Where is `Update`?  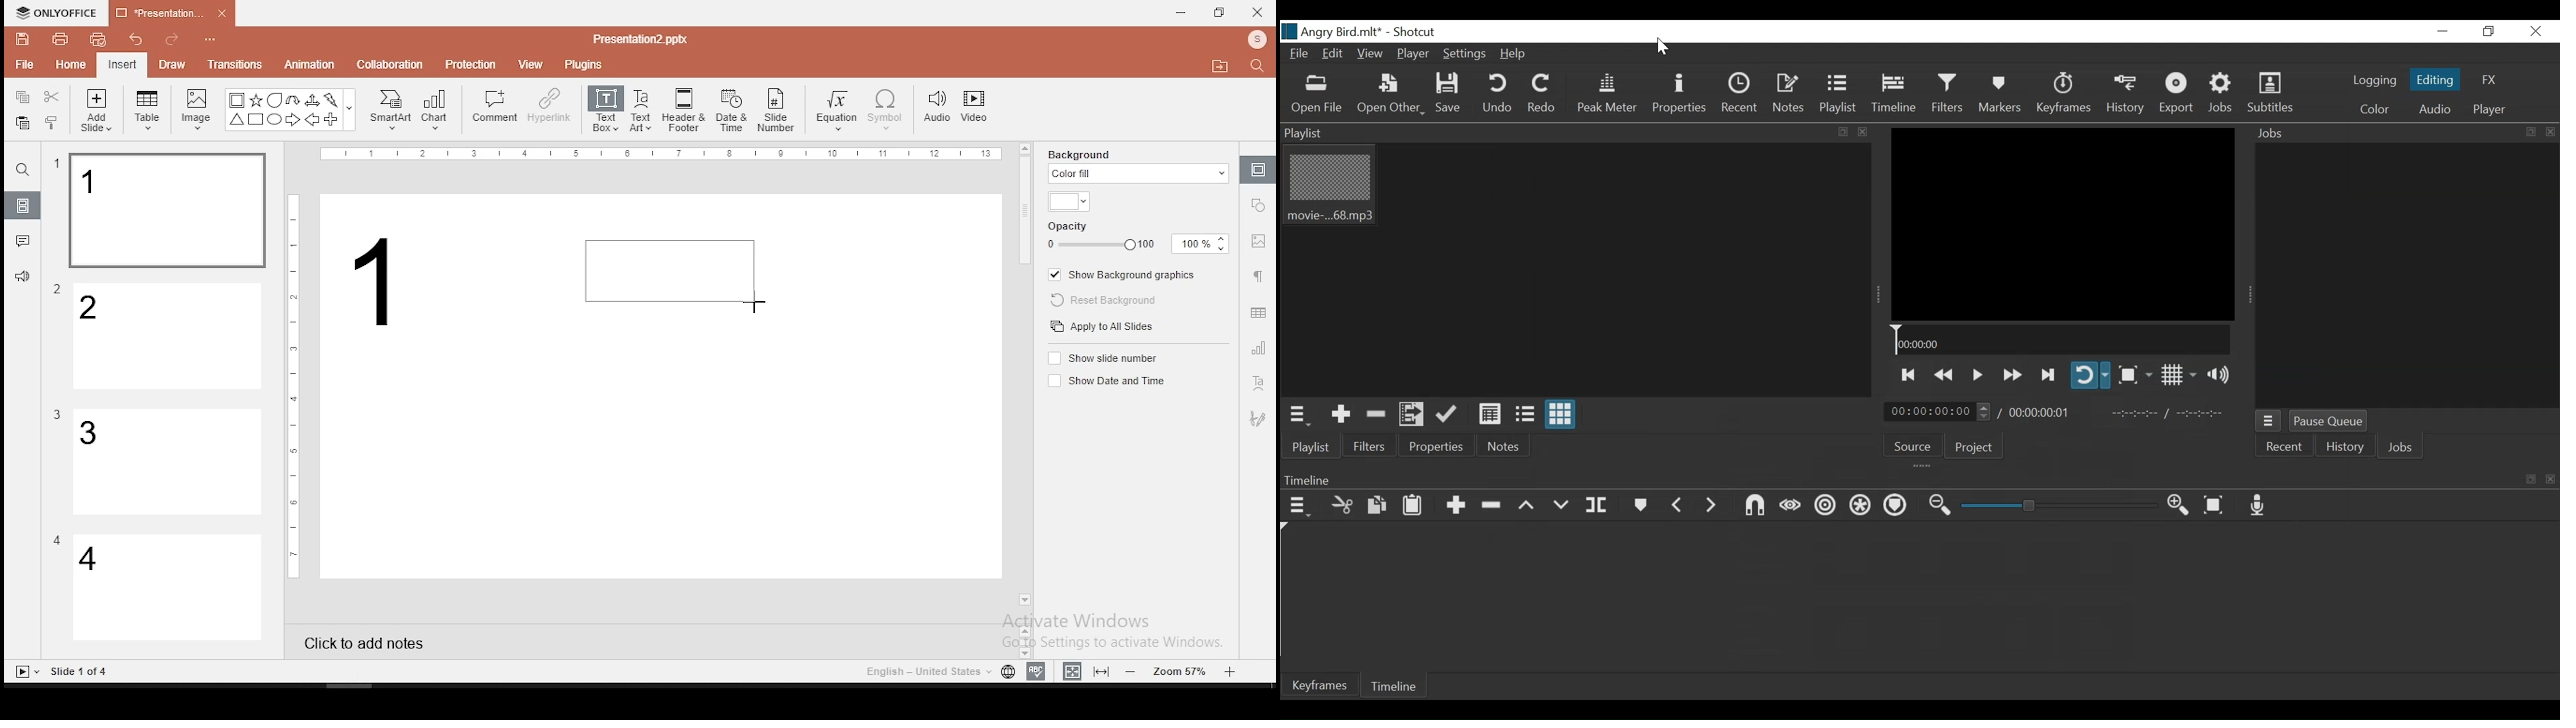
Update is located at coordinates (1449, 415).